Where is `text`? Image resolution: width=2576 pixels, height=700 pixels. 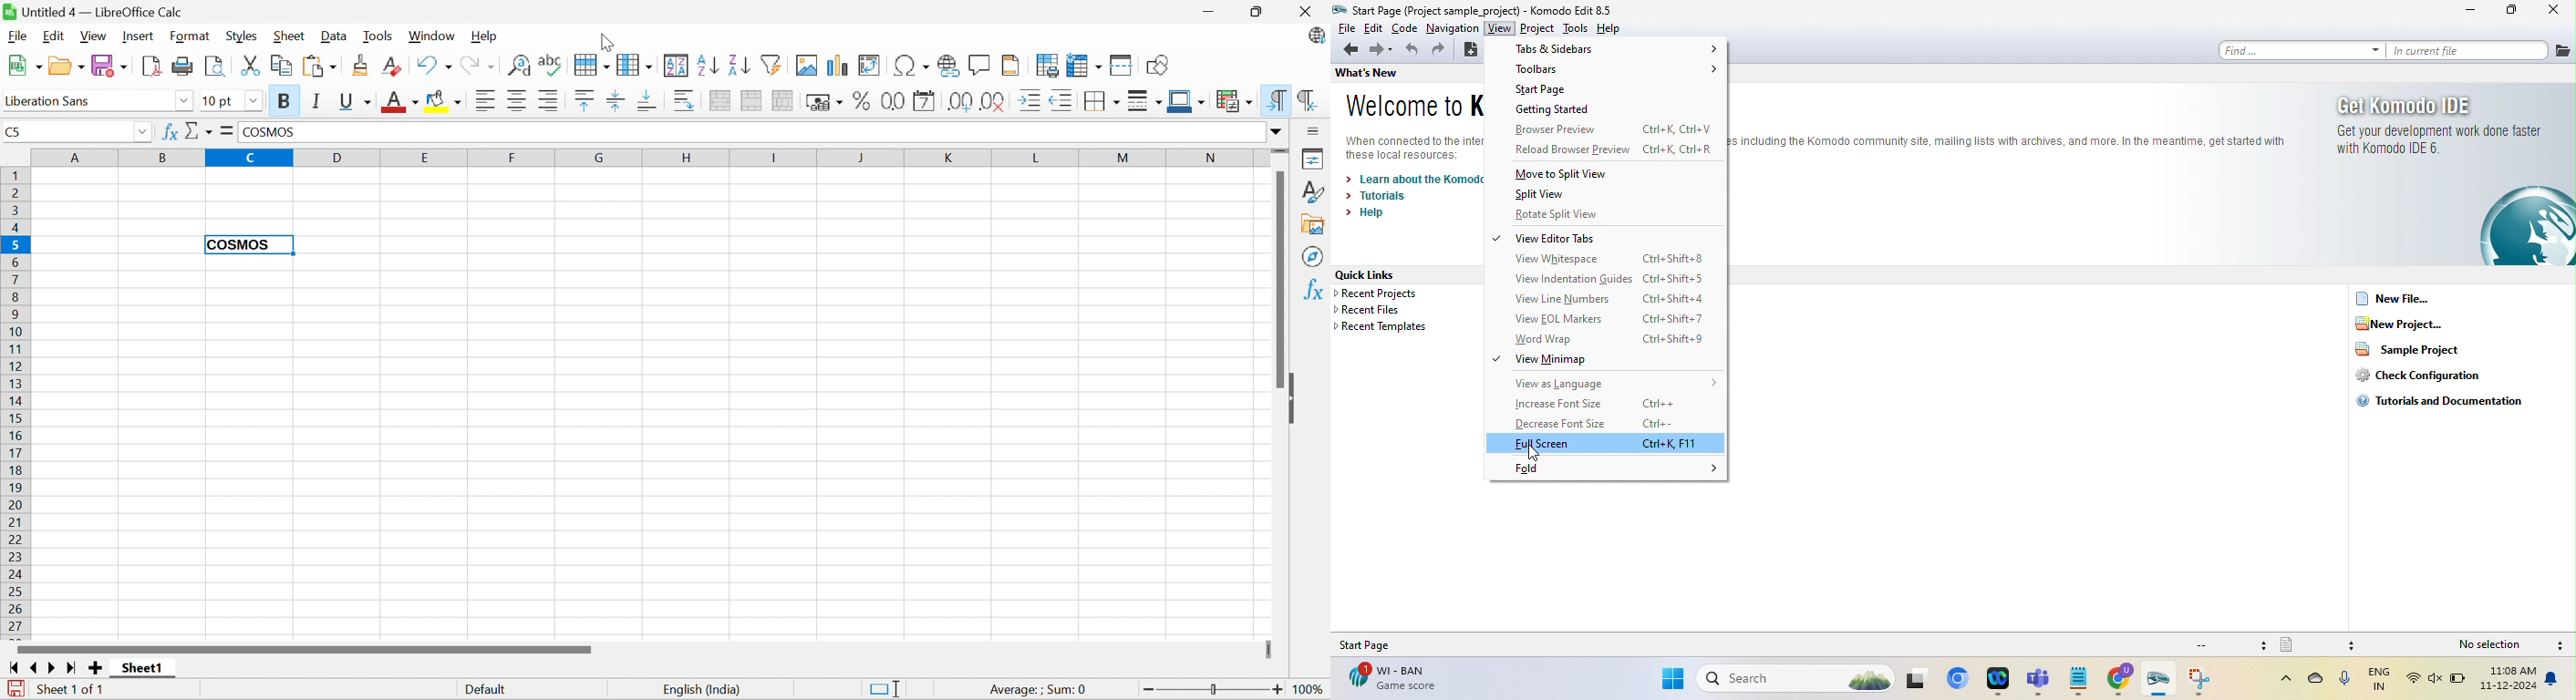
text is located at coordinates (1412, 148).